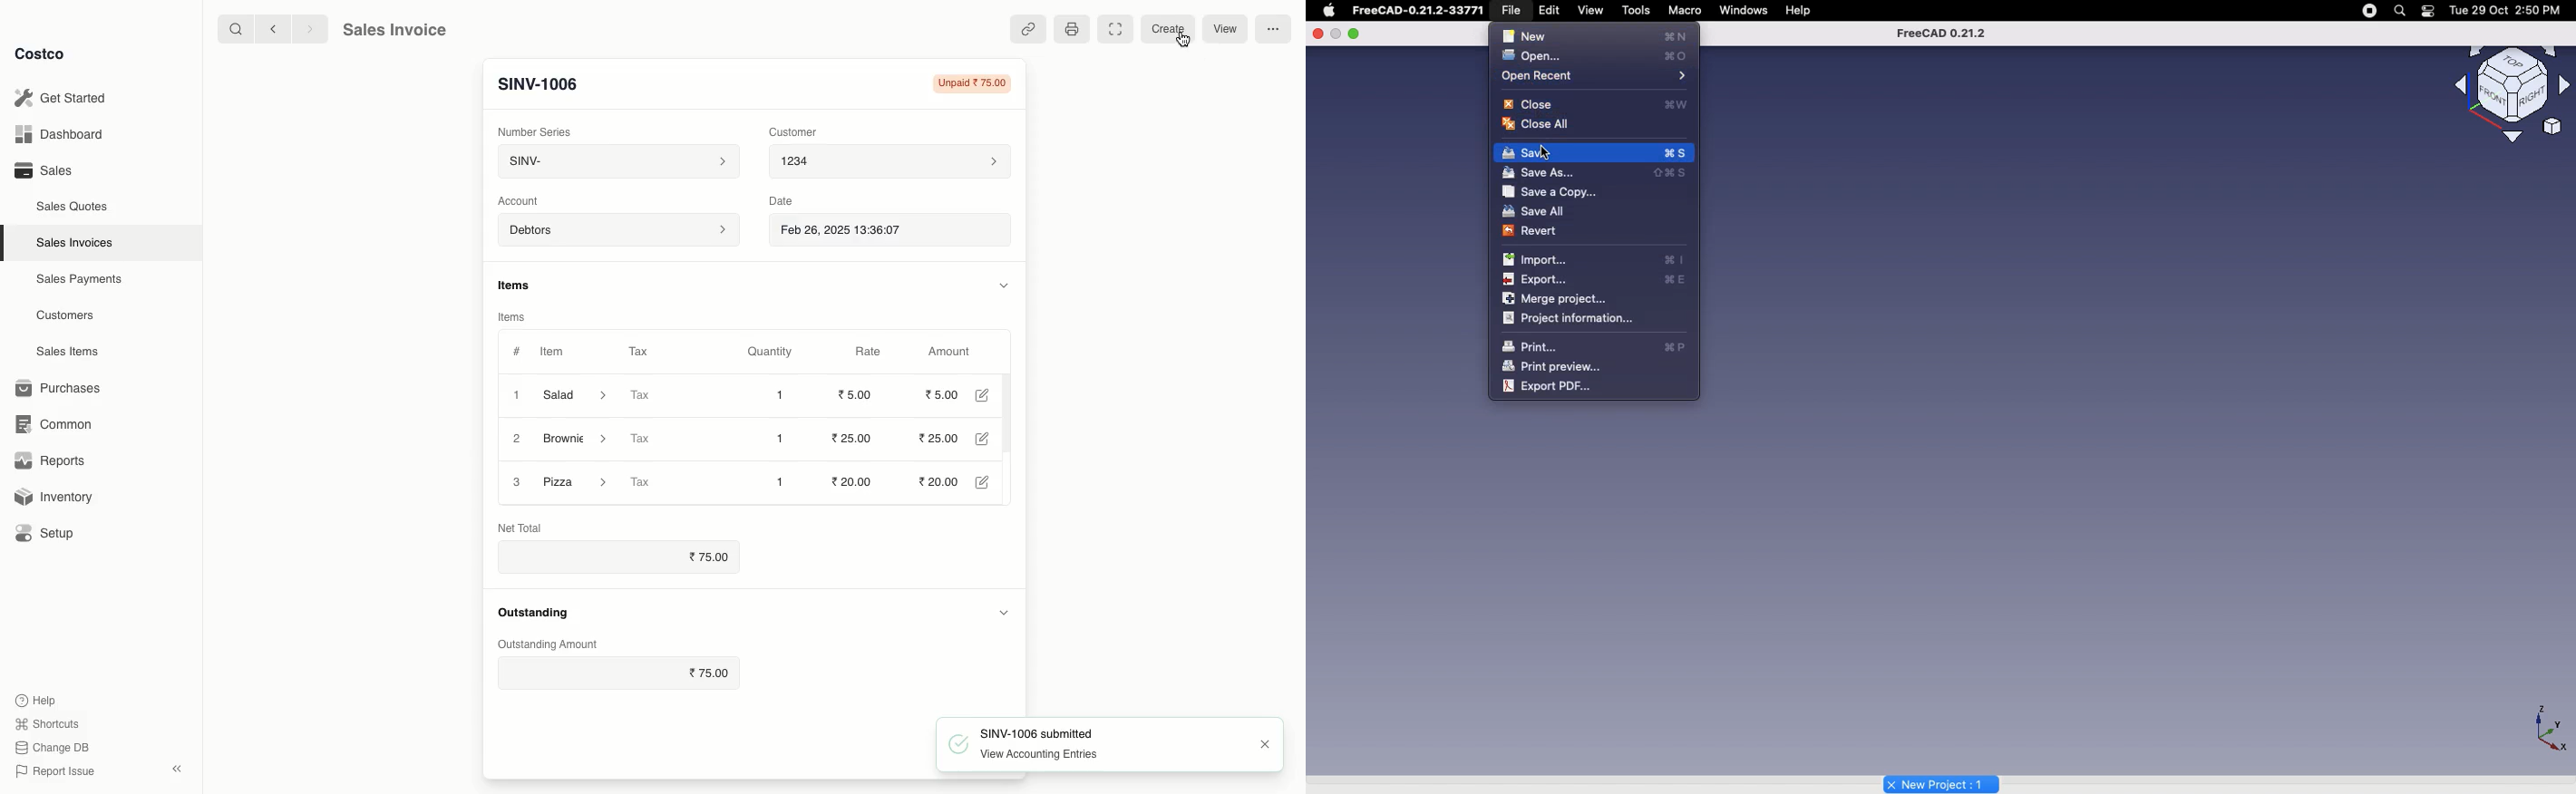 The height and width of the screenshot is (812, 2576). I want to click on Tax, so click(666, 396).